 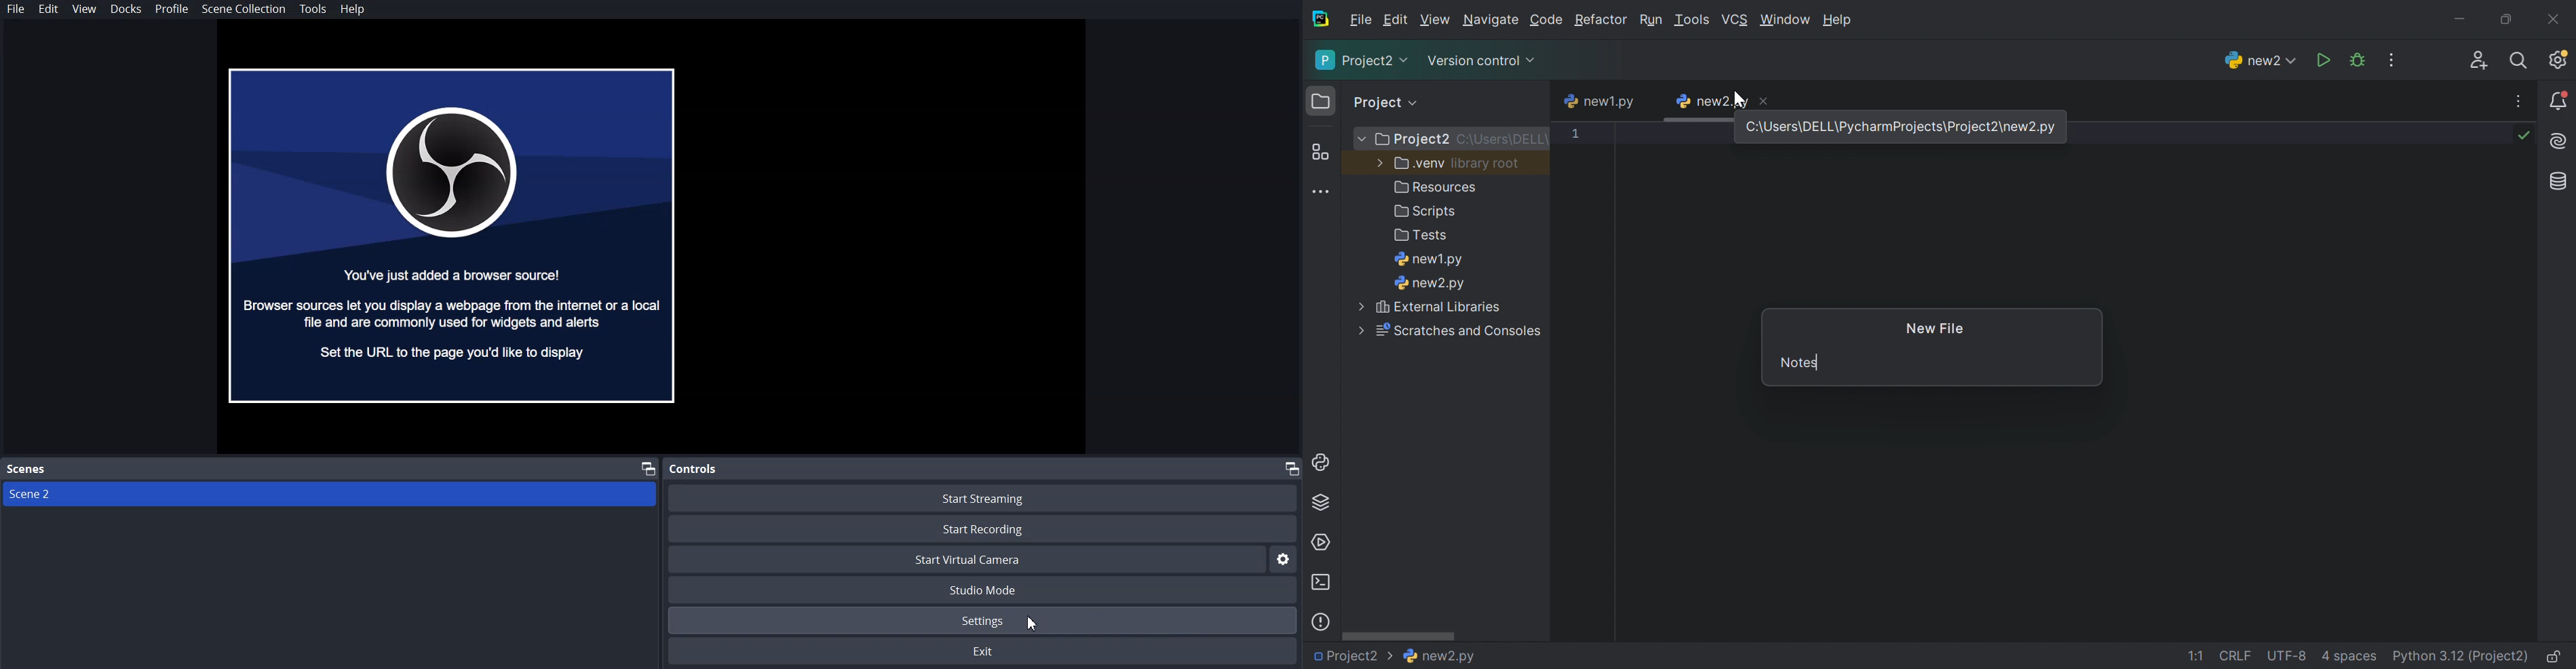 I want to click on Problems, so click(x=1323, y=620).